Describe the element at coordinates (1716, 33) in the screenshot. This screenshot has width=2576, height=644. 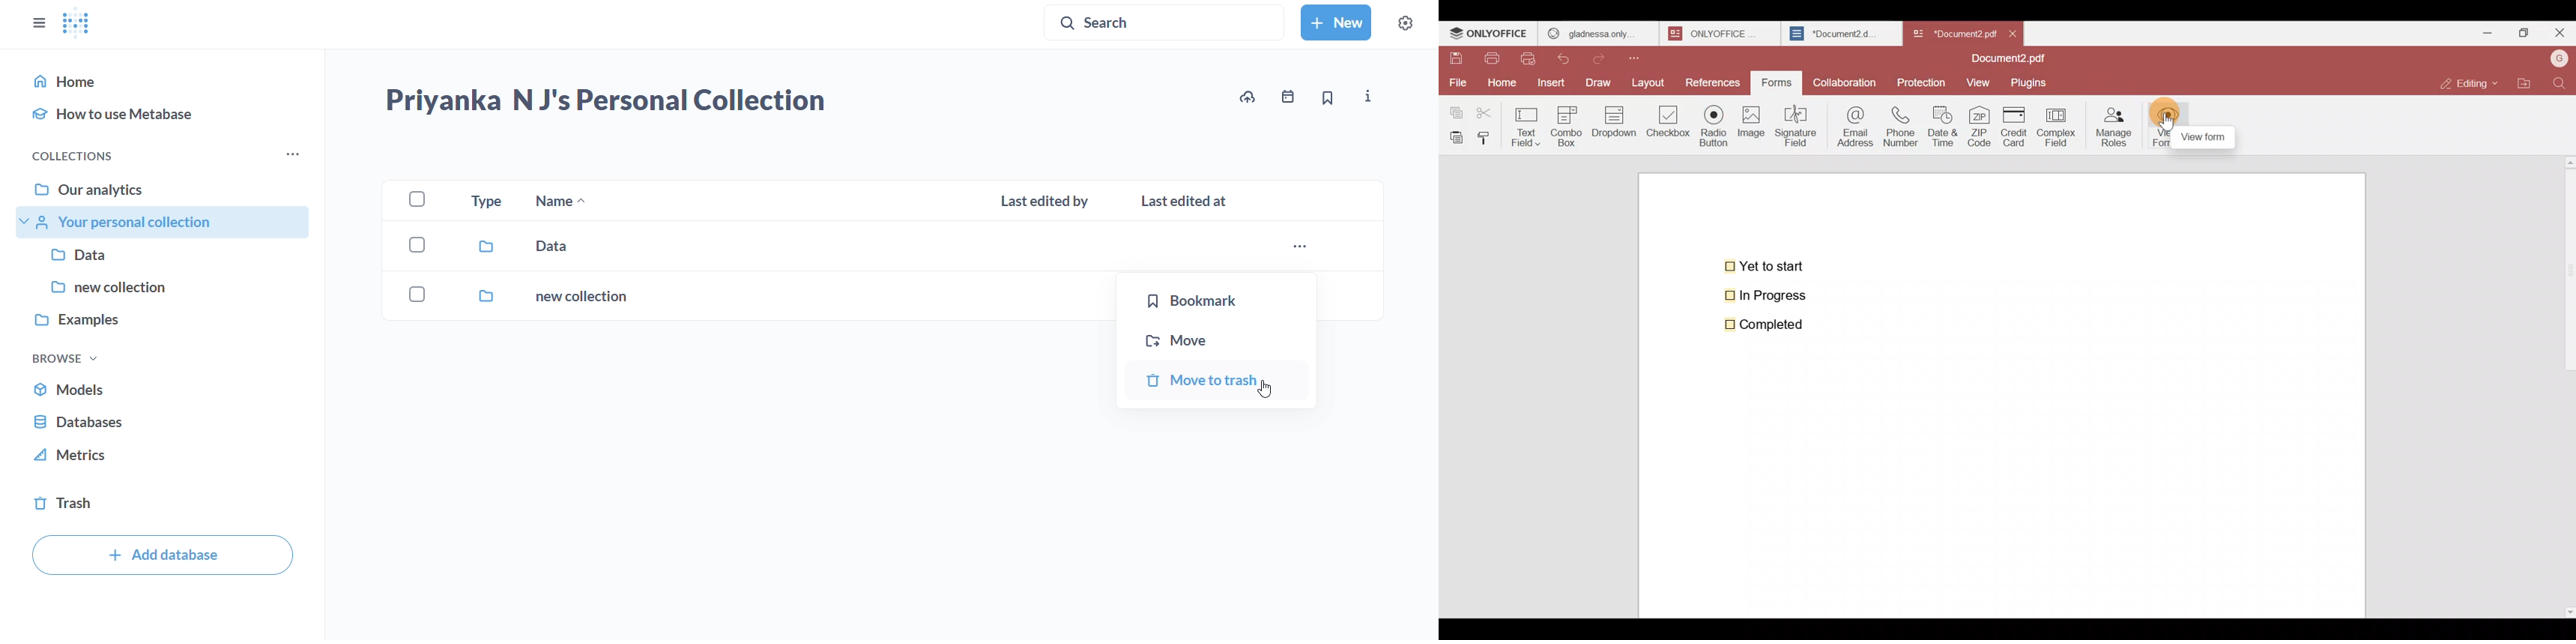
I see `onlyoffice` at that location.